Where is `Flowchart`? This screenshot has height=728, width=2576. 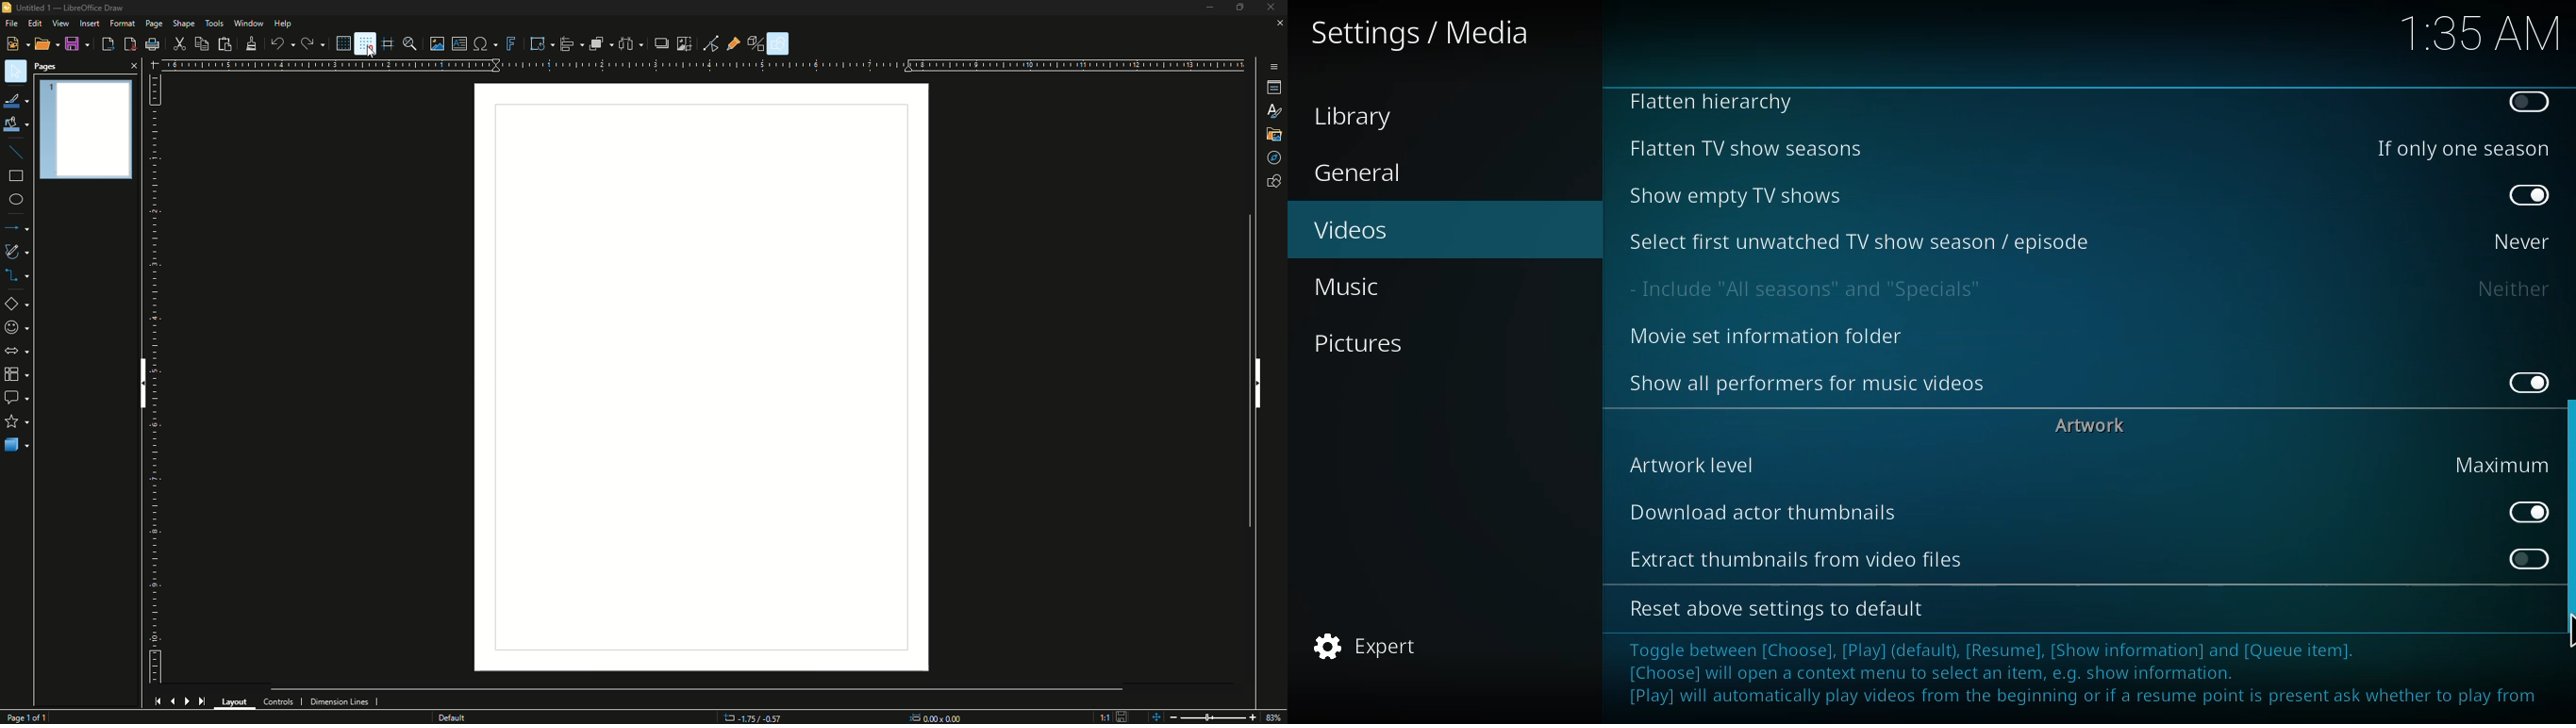 Flowchart is located at coordinates (21, 376).